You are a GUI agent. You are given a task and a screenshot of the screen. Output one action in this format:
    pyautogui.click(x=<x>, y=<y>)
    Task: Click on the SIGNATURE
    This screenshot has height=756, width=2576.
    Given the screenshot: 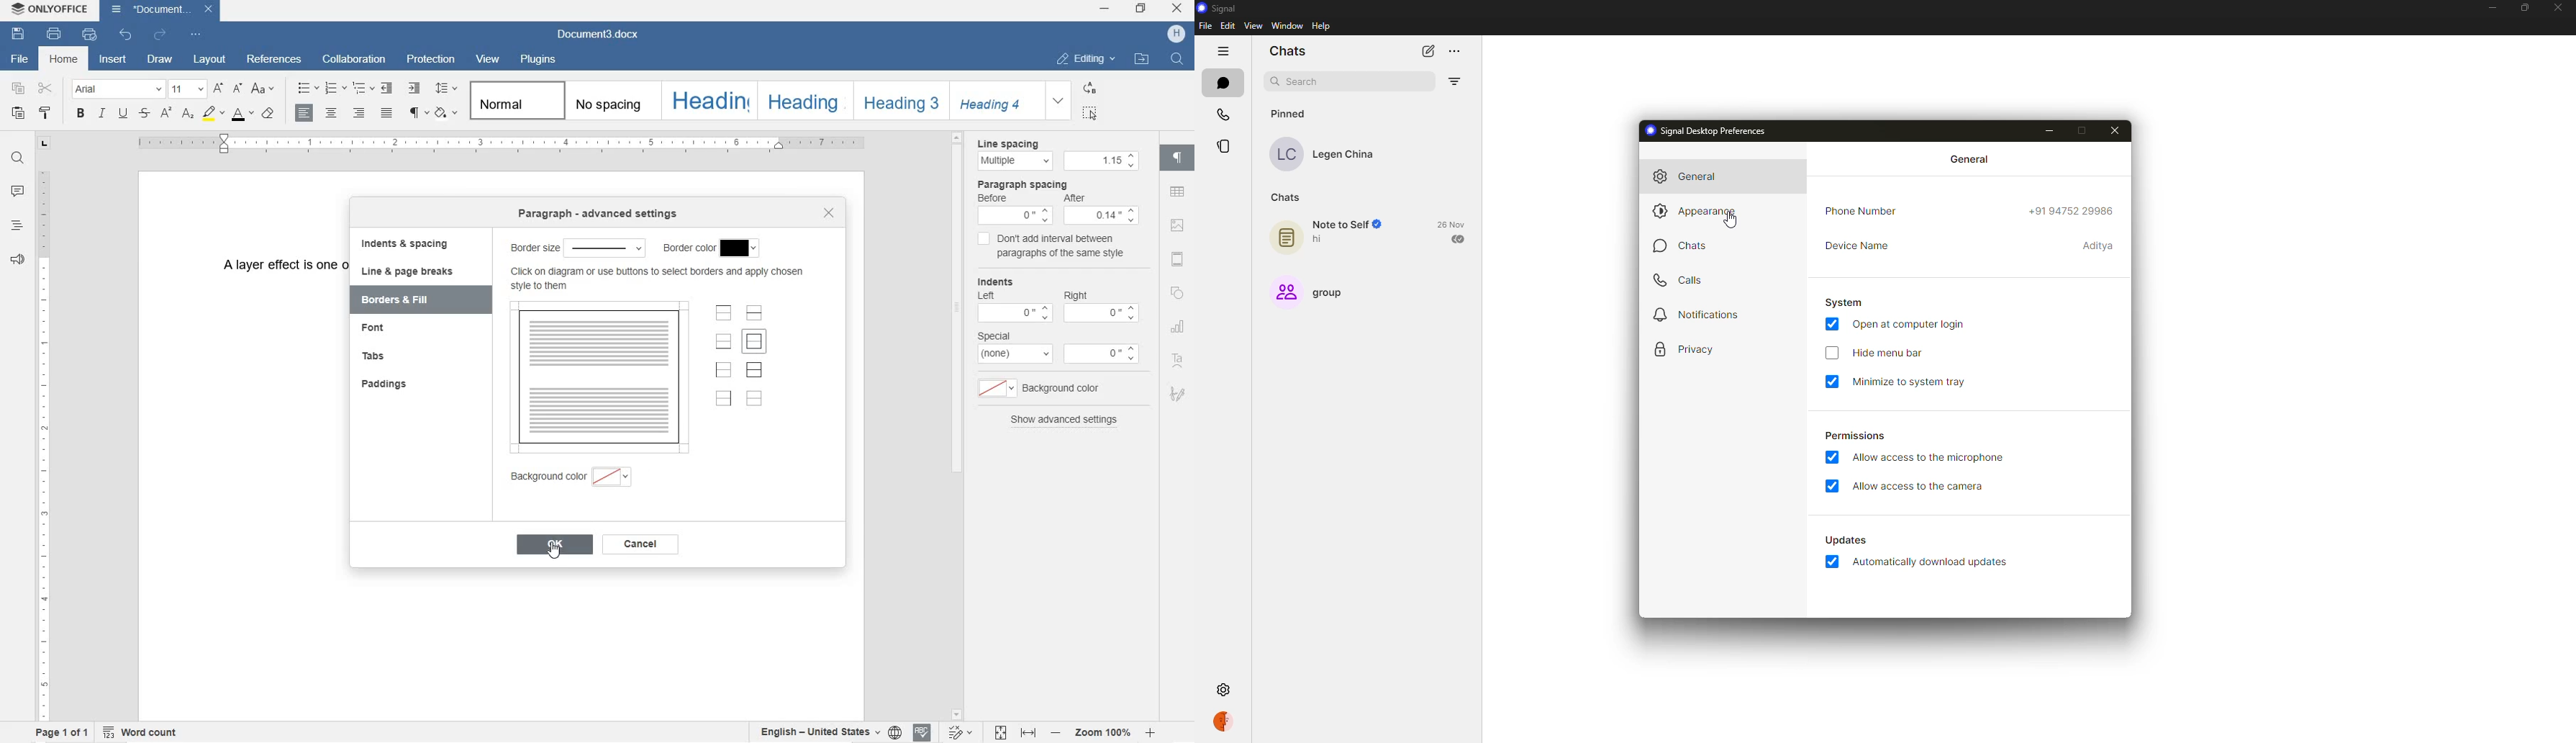 What is the action you would take?
    pyautogui.click(x=1180, y=394)
    